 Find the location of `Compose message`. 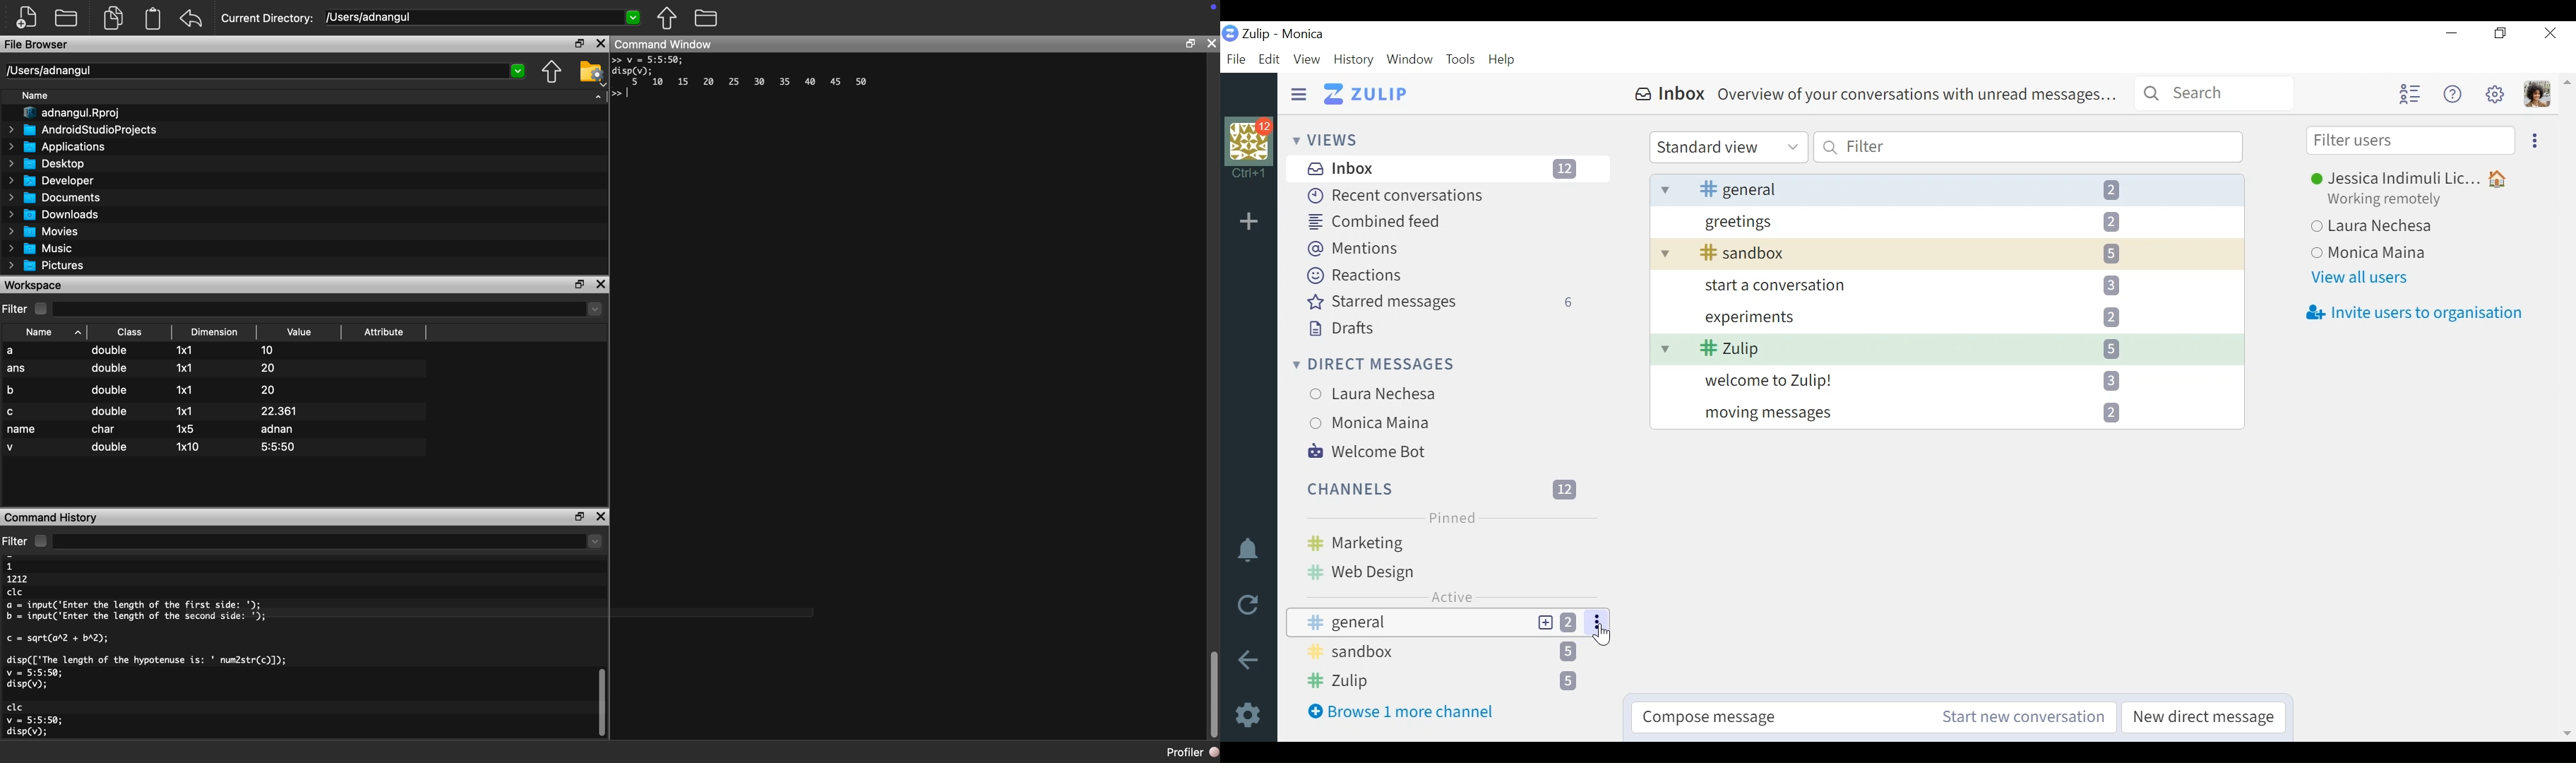

Compose message is located at coordinates (1784, 717).